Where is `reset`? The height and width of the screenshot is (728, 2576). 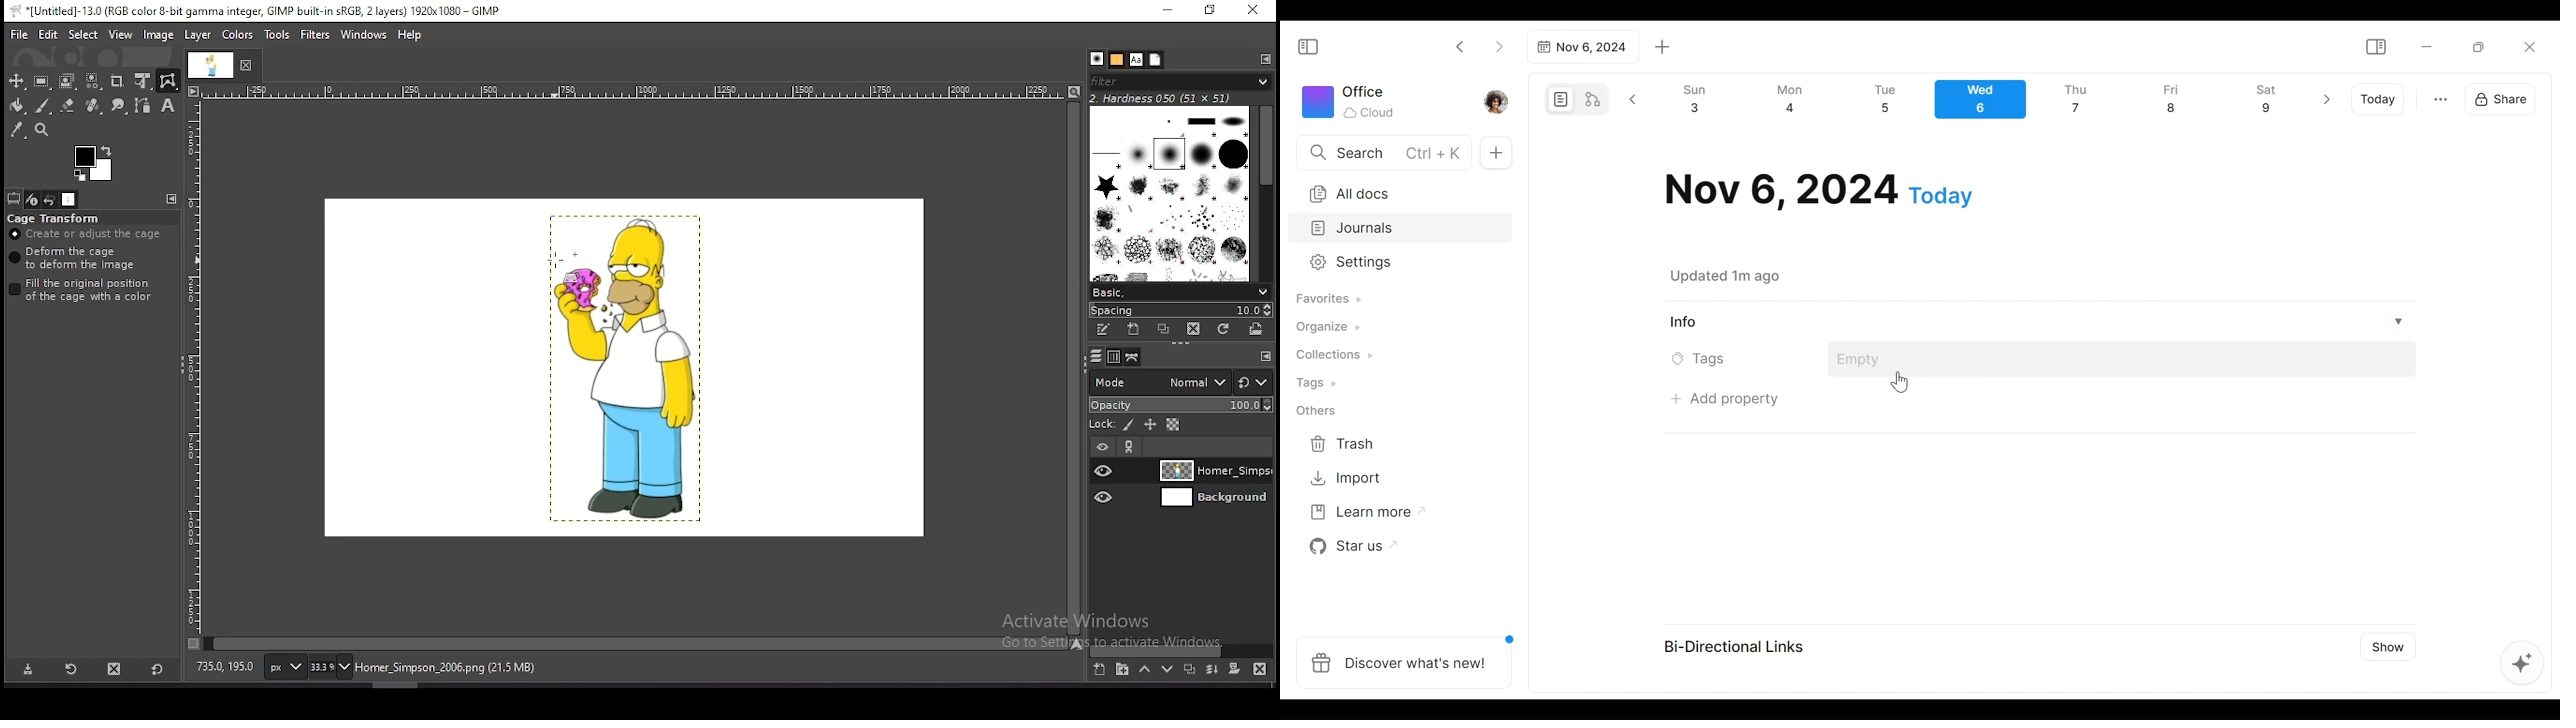 reset is located at coordinates (156, 671).